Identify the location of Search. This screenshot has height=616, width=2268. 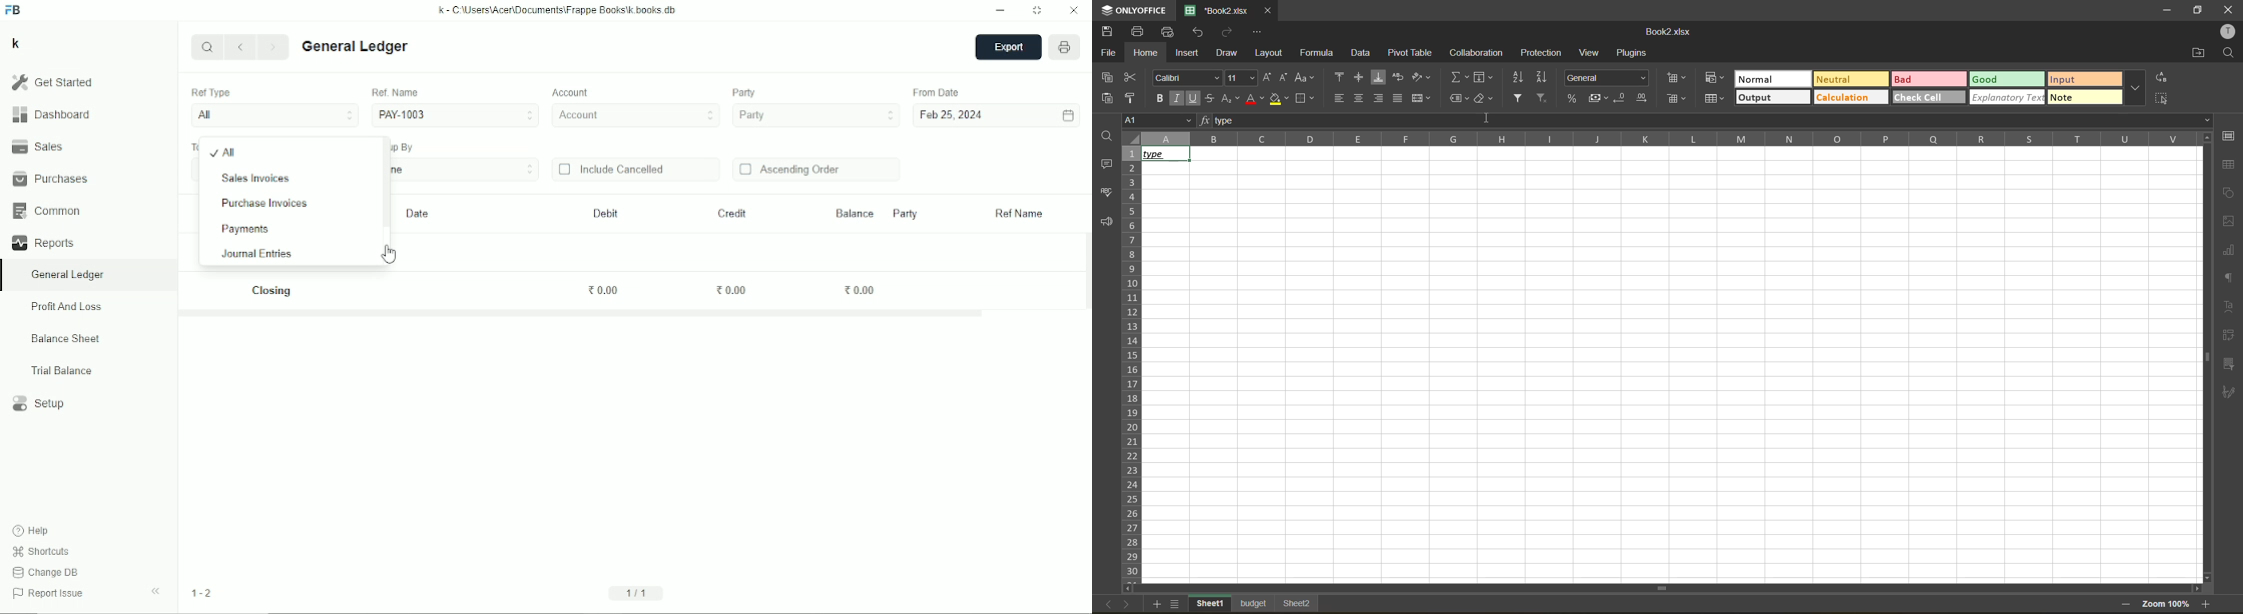
(207, 46).